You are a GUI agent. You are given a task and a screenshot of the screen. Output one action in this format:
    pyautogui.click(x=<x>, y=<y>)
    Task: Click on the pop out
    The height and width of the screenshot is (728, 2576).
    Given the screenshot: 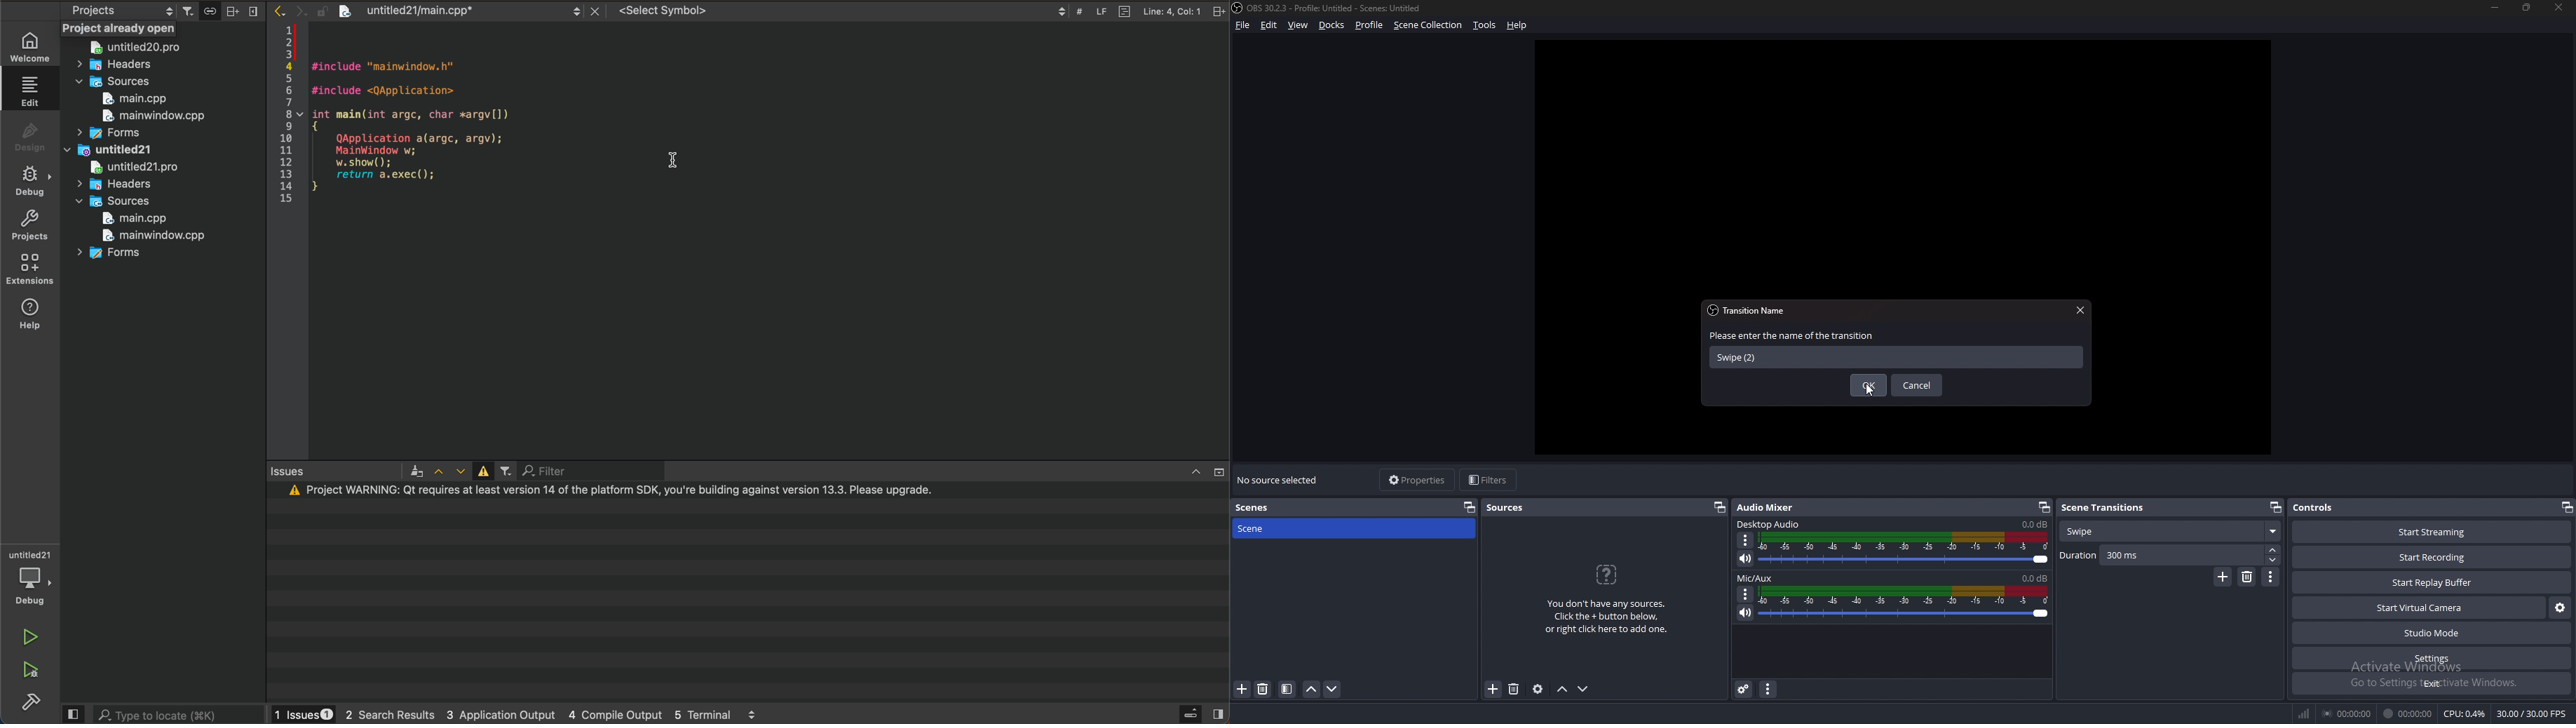 What is the action you would take?
    pyautogui.click(x=1470, y=507)
    